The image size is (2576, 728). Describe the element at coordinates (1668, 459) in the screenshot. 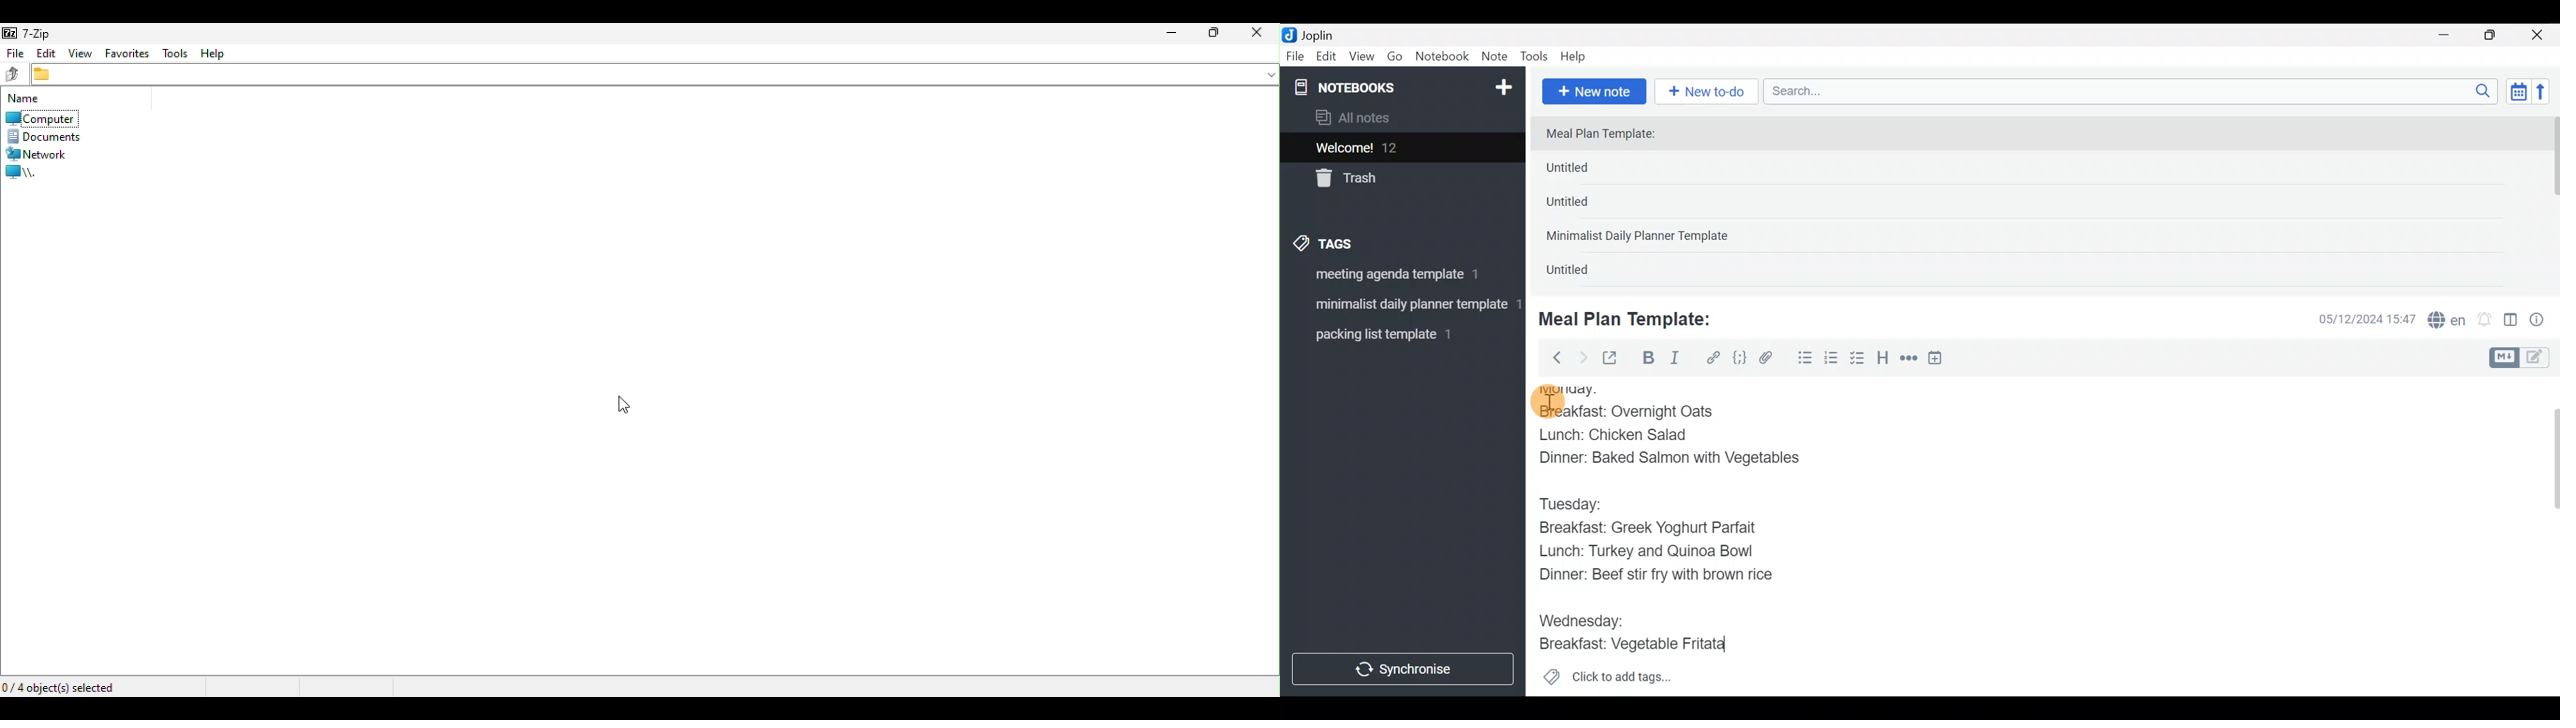

I see `Dinner: Baked Salmon with Vegetables` at that location.